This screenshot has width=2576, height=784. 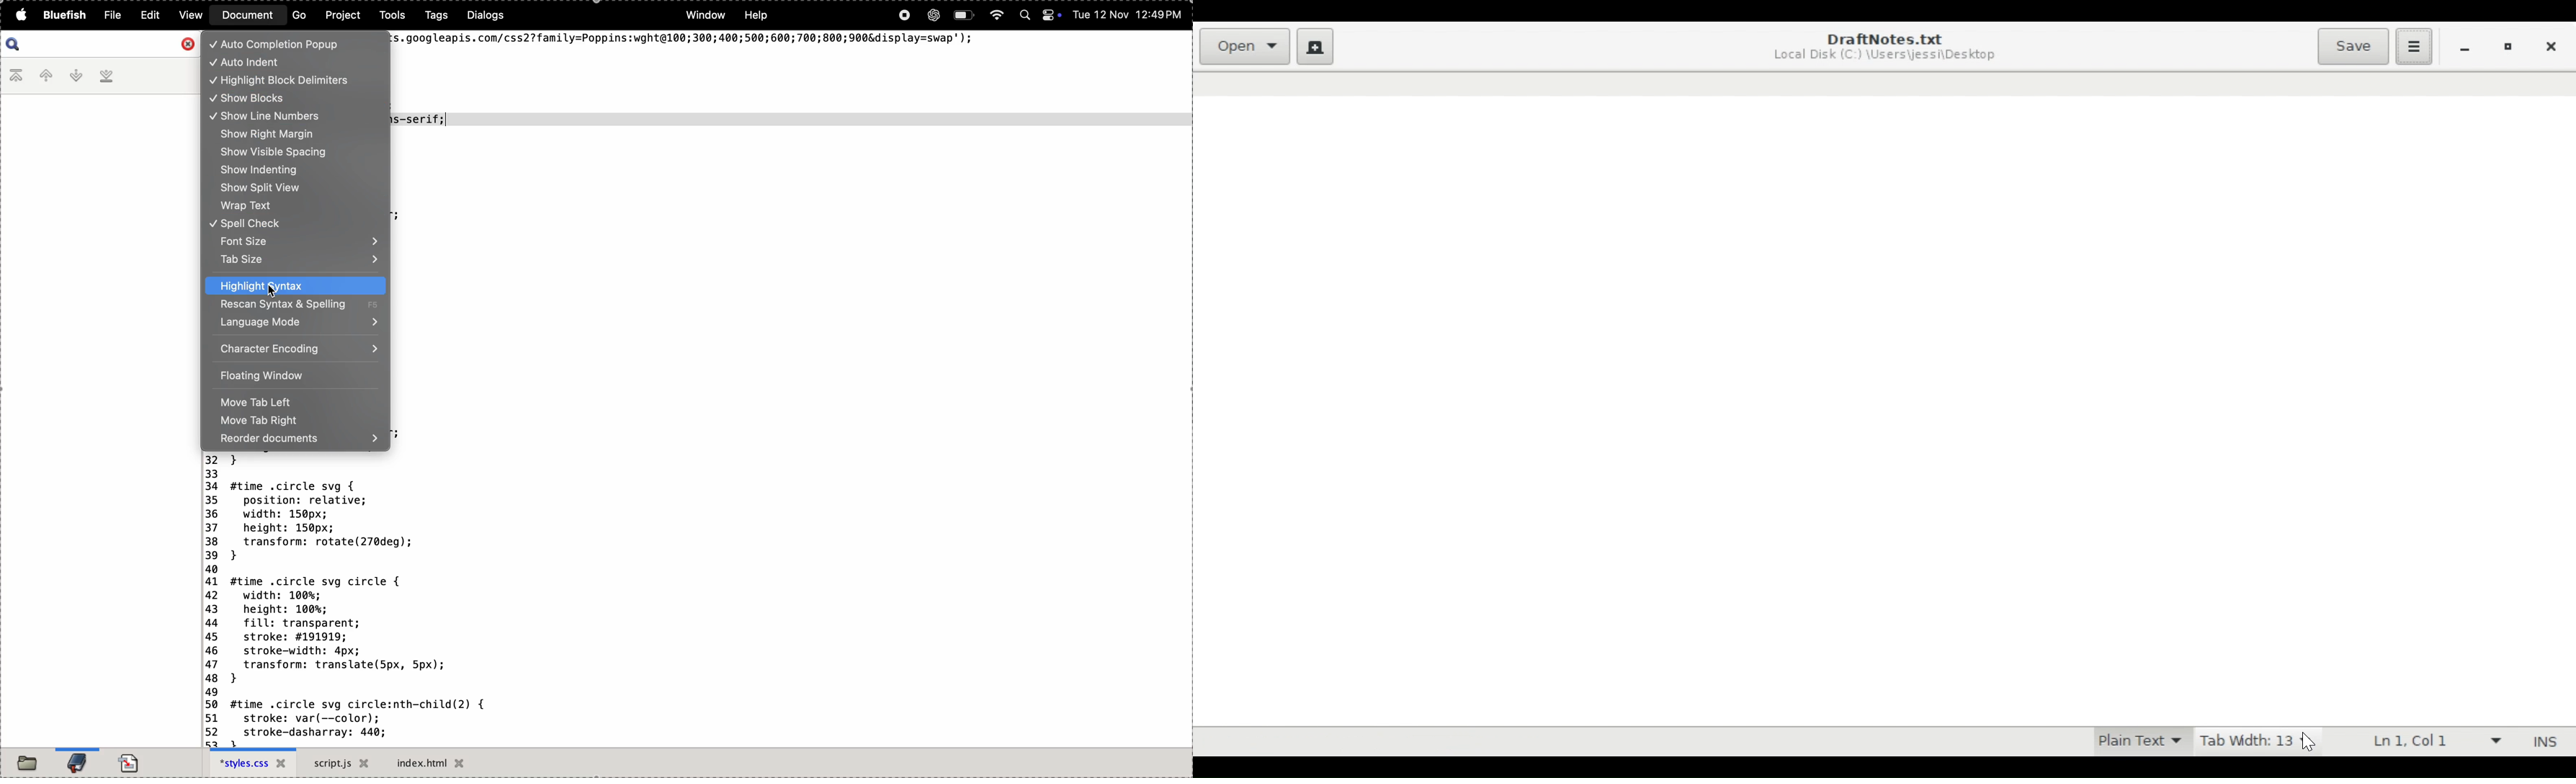 I want to click on Highlight block delimiters, so click(x=295, y=81).